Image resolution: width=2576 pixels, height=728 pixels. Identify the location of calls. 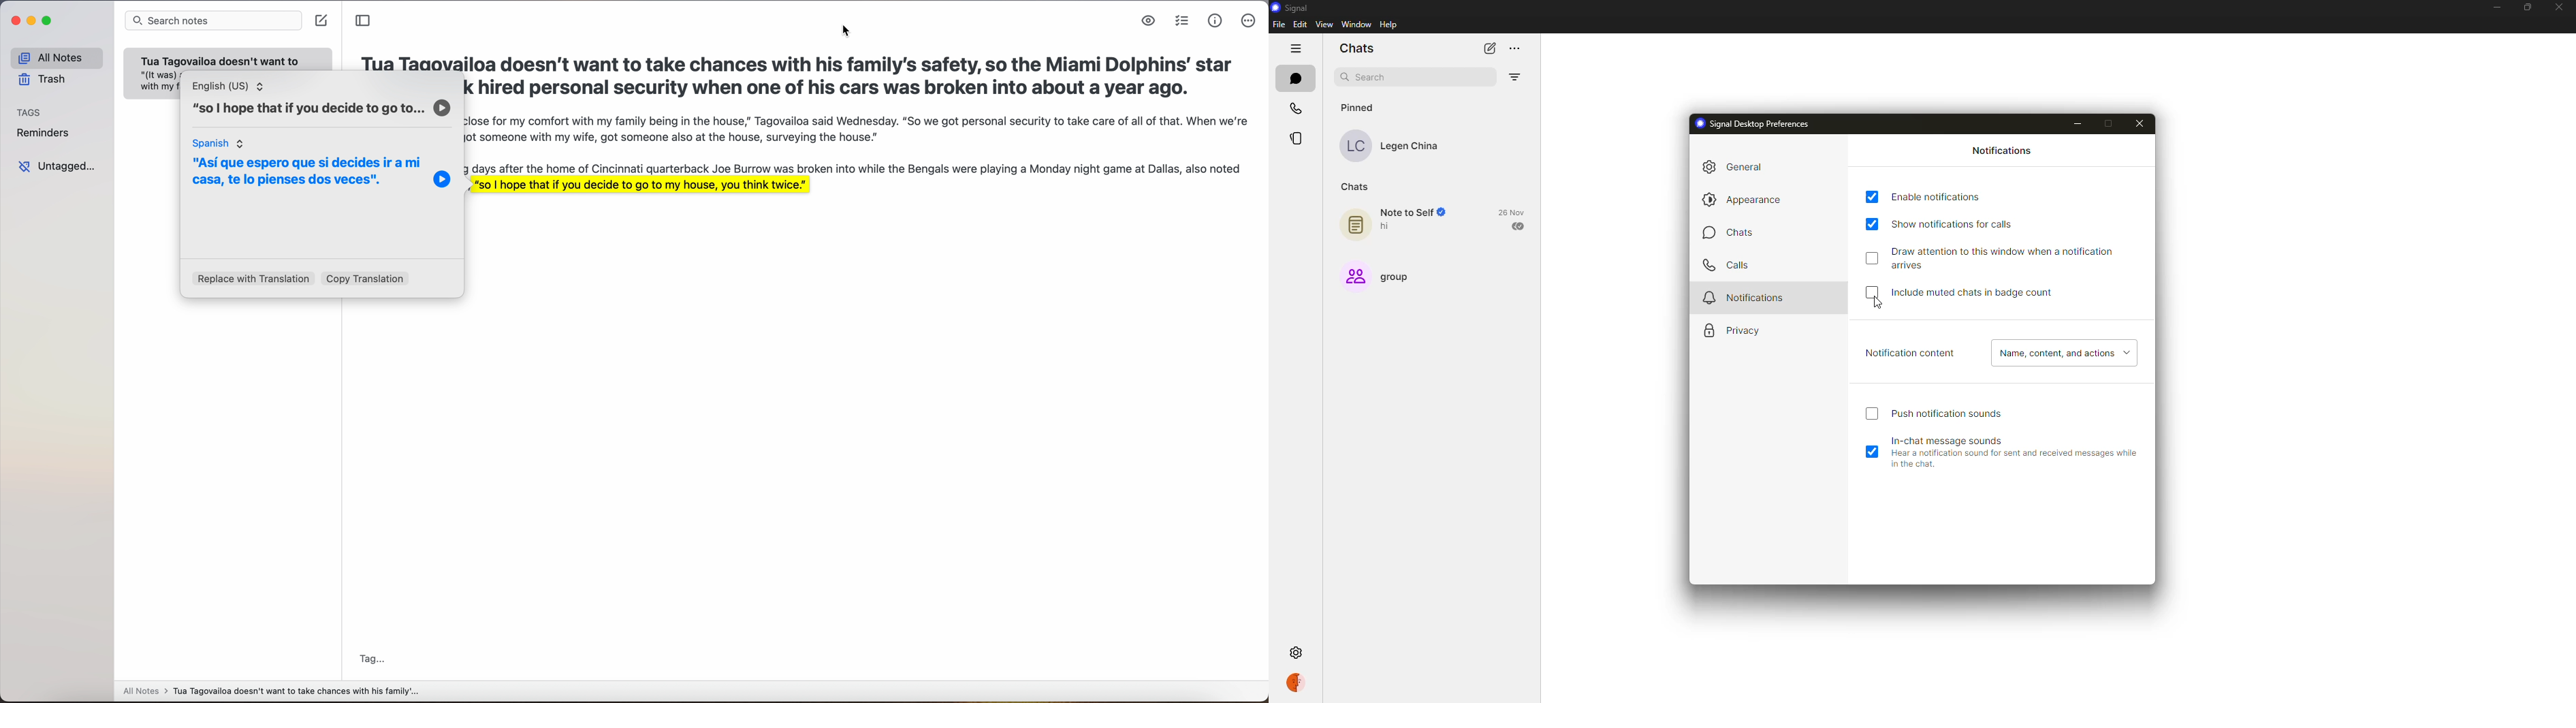
(1728, 266).